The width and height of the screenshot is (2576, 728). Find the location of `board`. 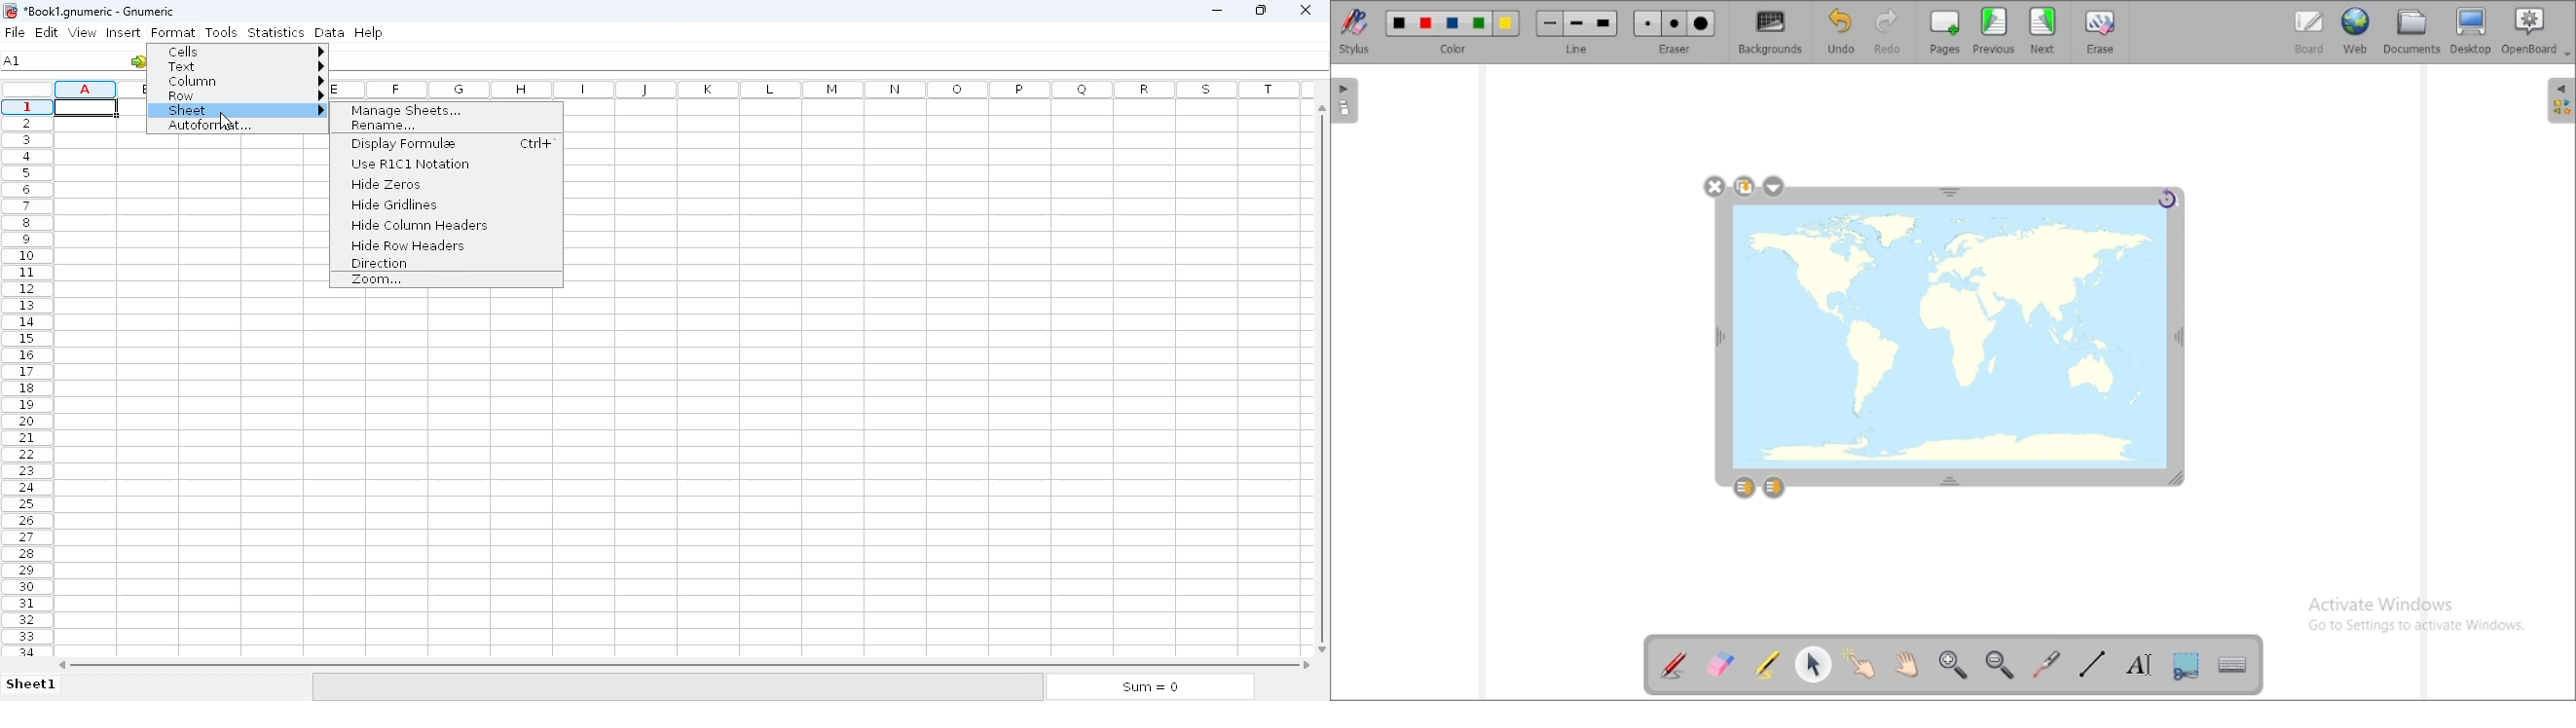

board is located at coordinates (2309, 32).